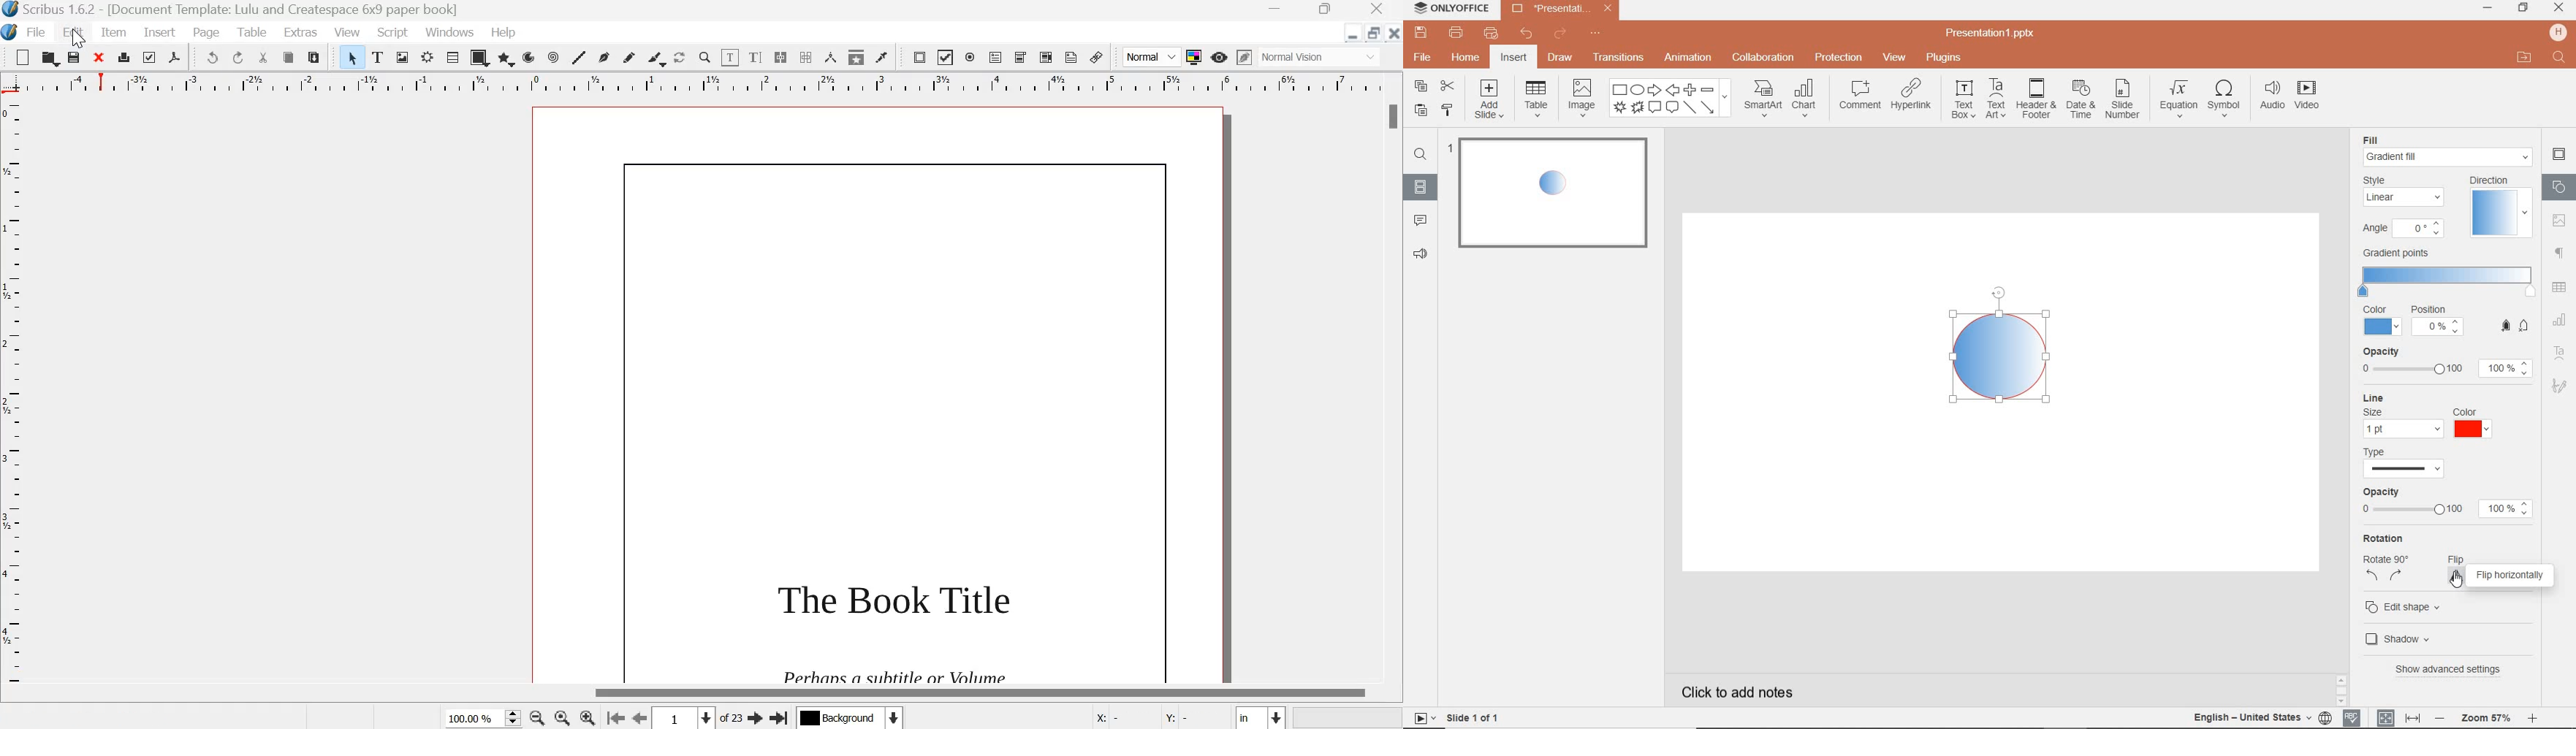  I want to click on arc, so click(531, 56).